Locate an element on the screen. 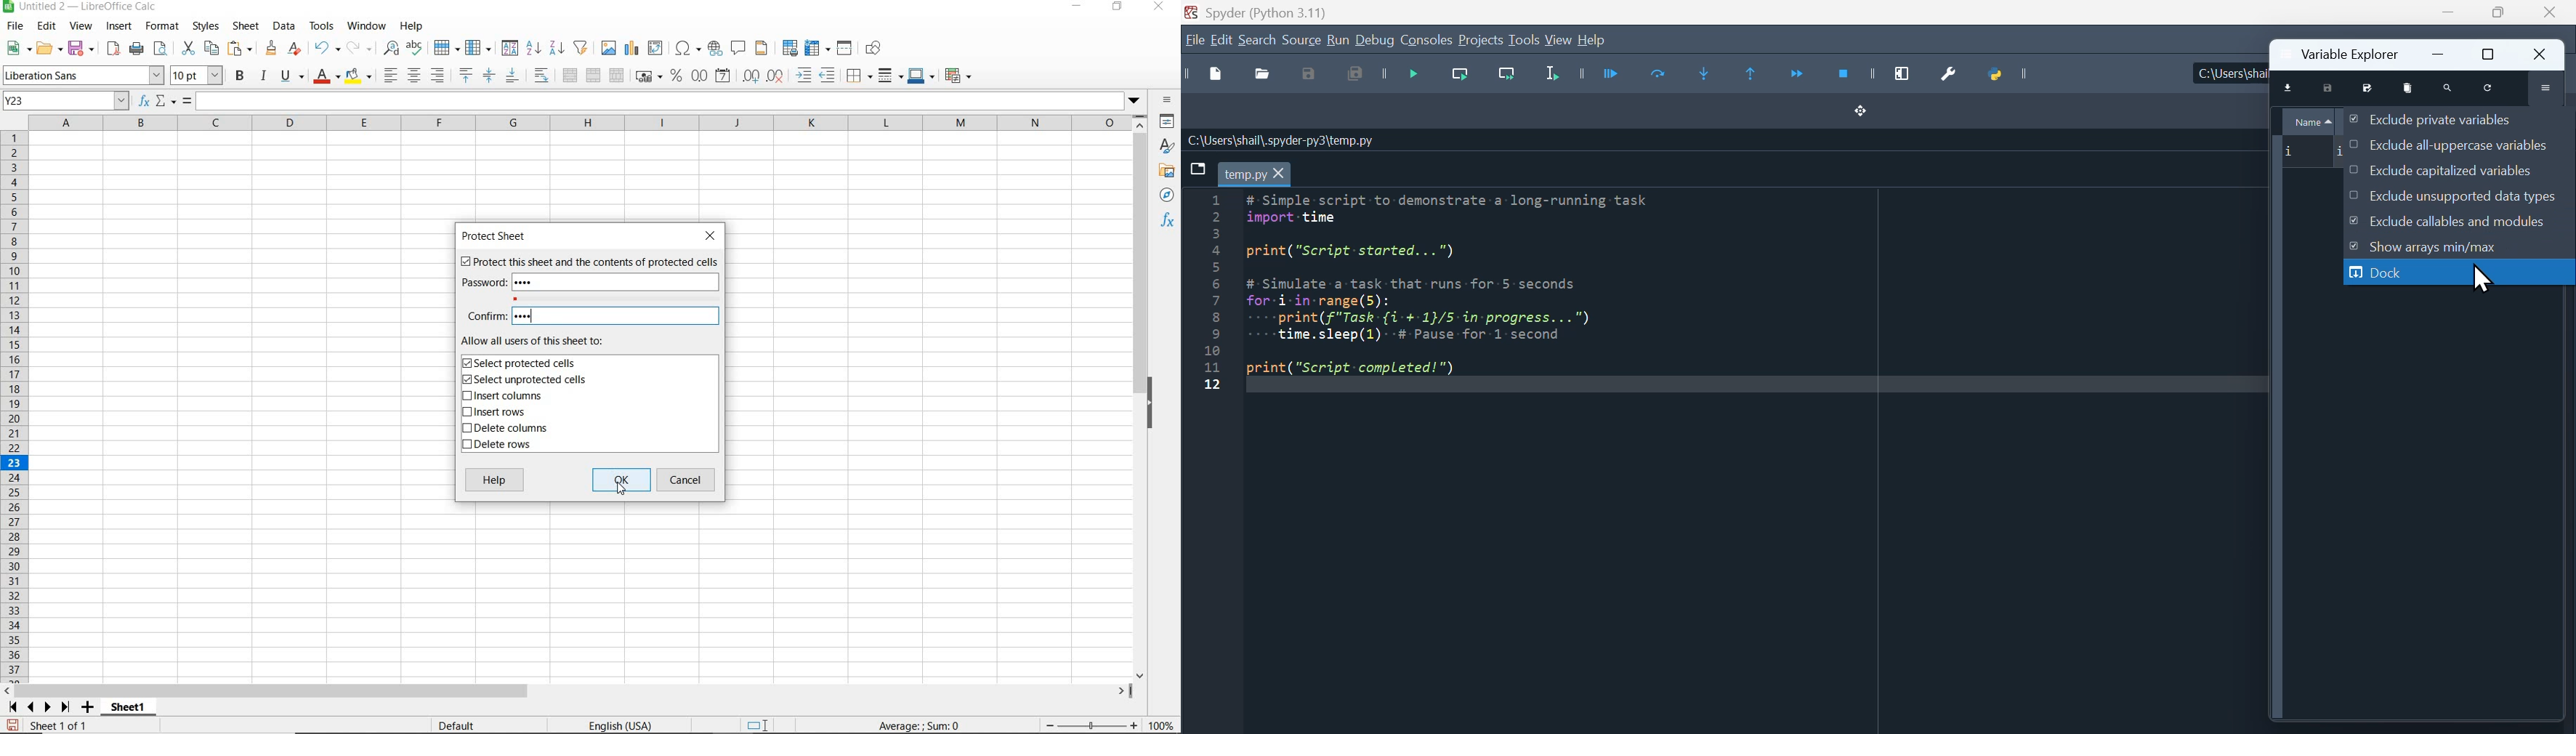 This screenshot has width=2576, height=756. NEW is located at coordinates (15, 49).